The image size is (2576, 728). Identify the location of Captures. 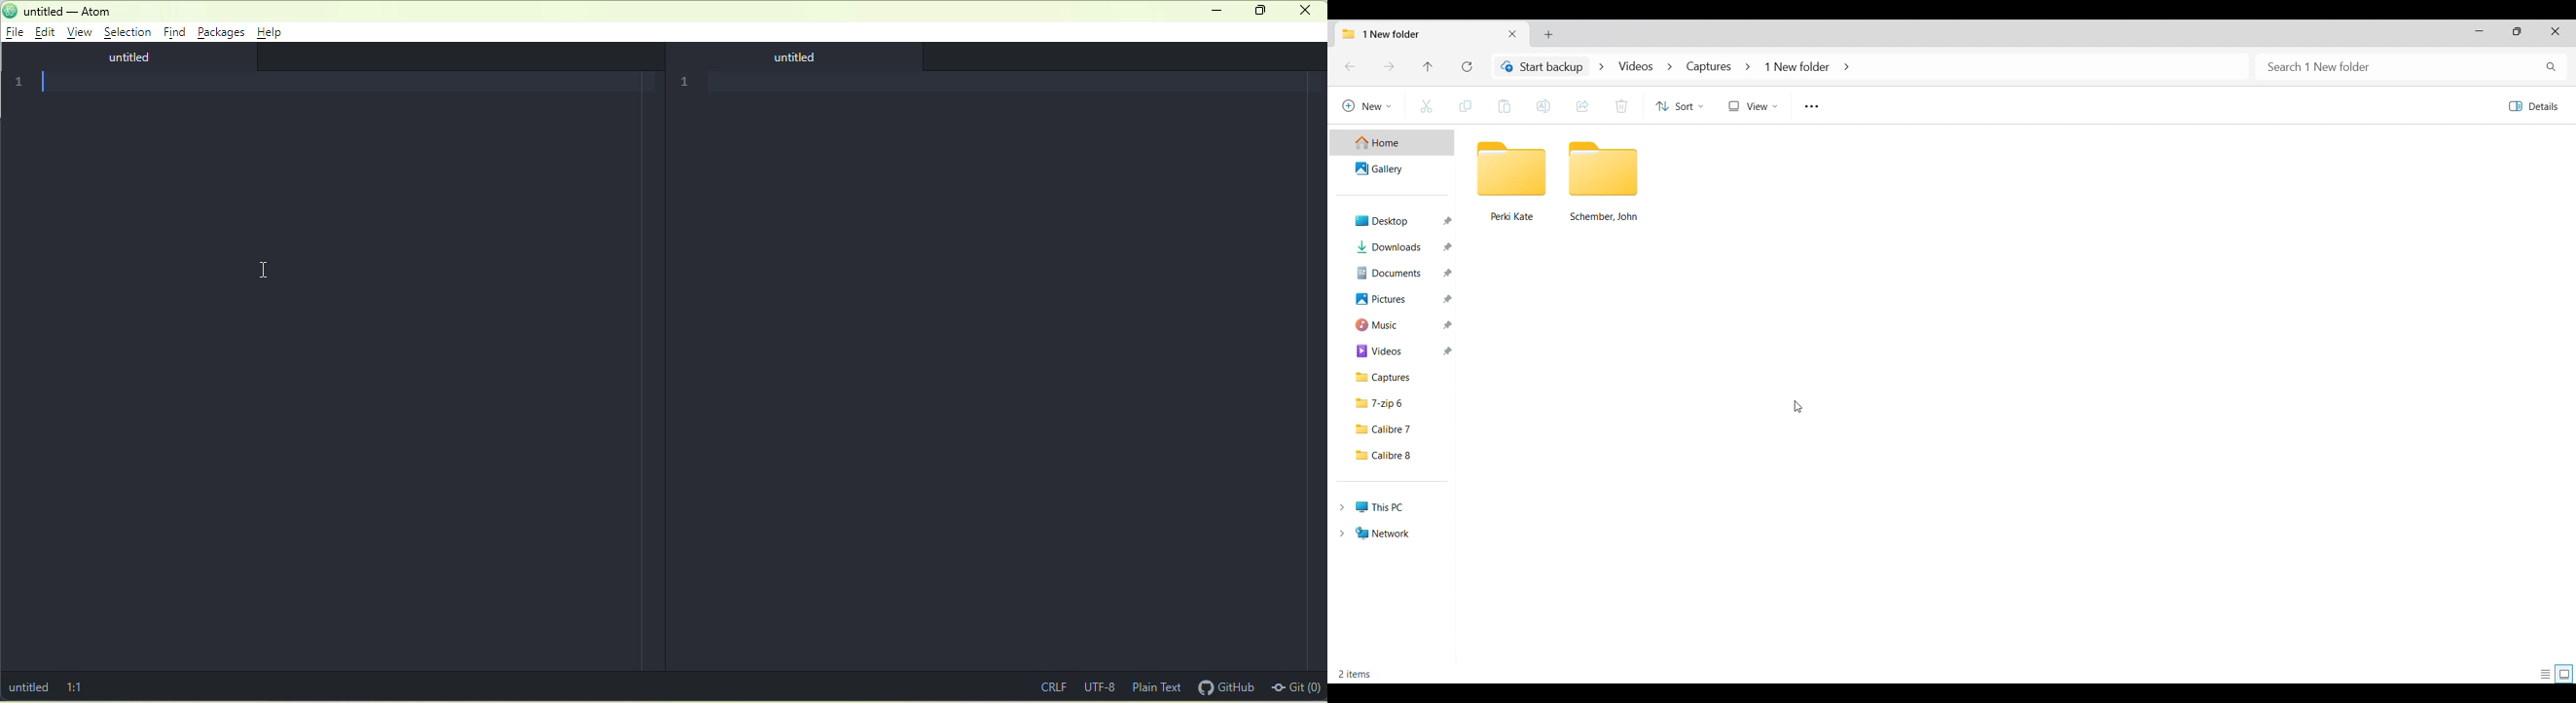
(1396, 378).